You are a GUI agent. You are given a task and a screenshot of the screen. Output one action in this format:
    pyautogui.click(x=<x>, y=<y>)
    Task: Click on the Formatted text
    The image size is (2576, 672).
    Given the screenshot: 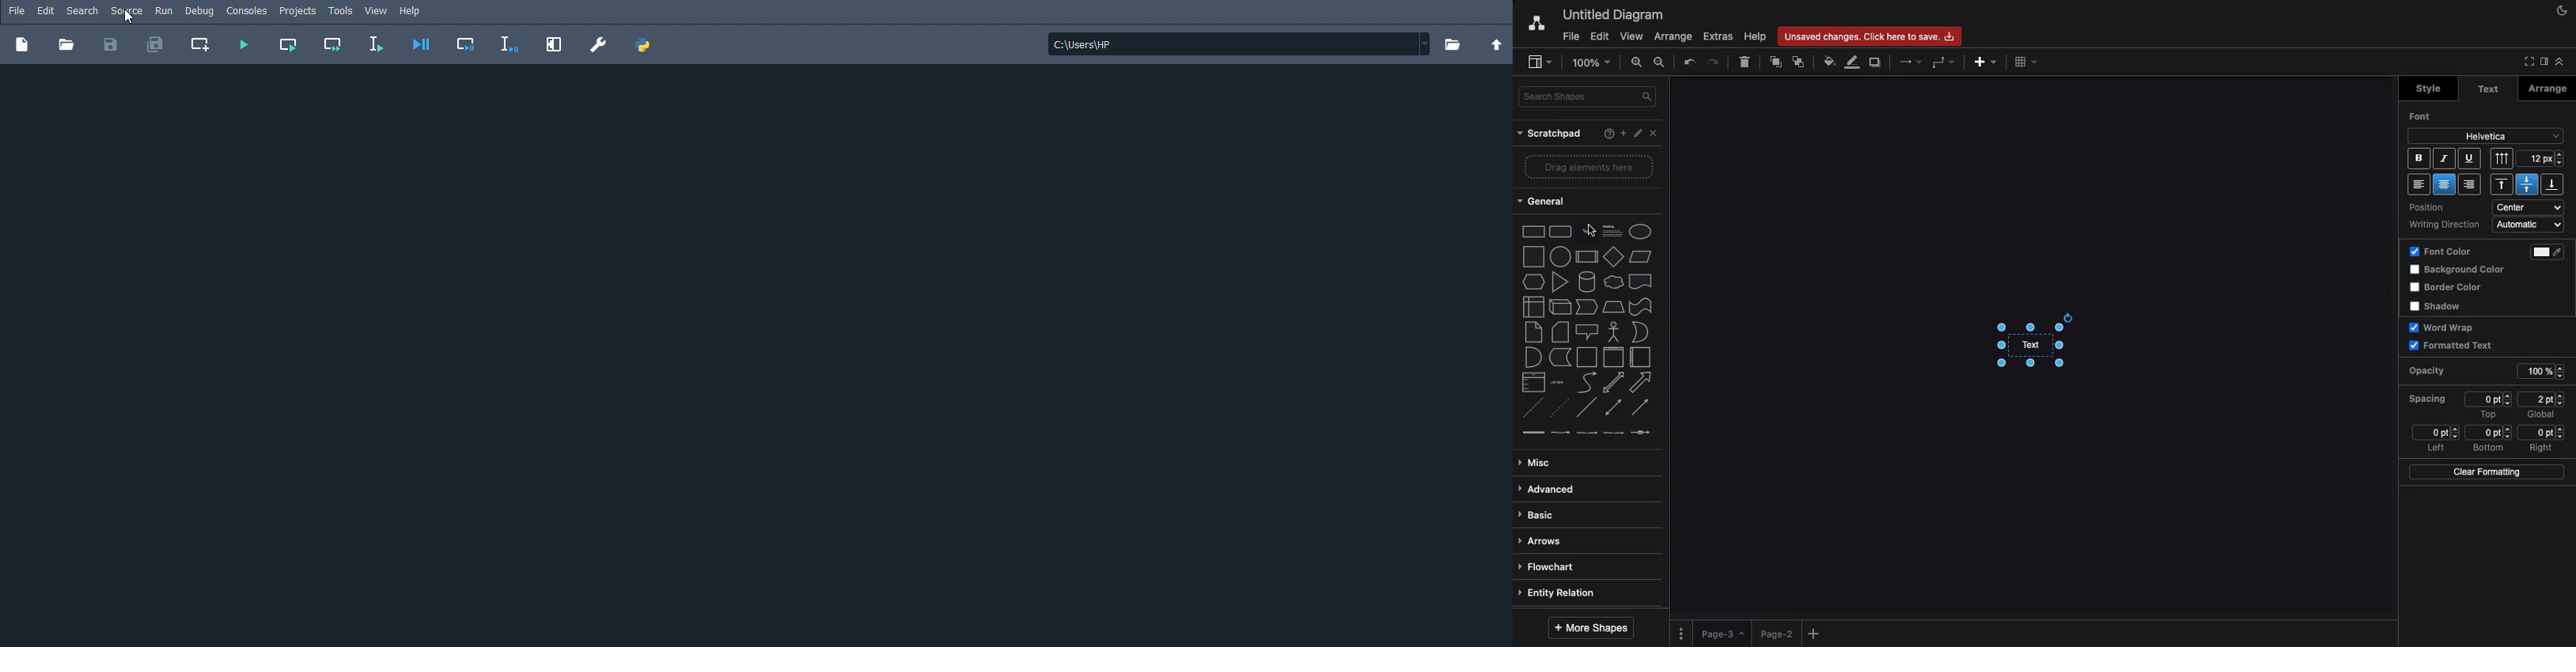 What is the action you would take?
    pyautogui.click(x=2452, y=345)
    